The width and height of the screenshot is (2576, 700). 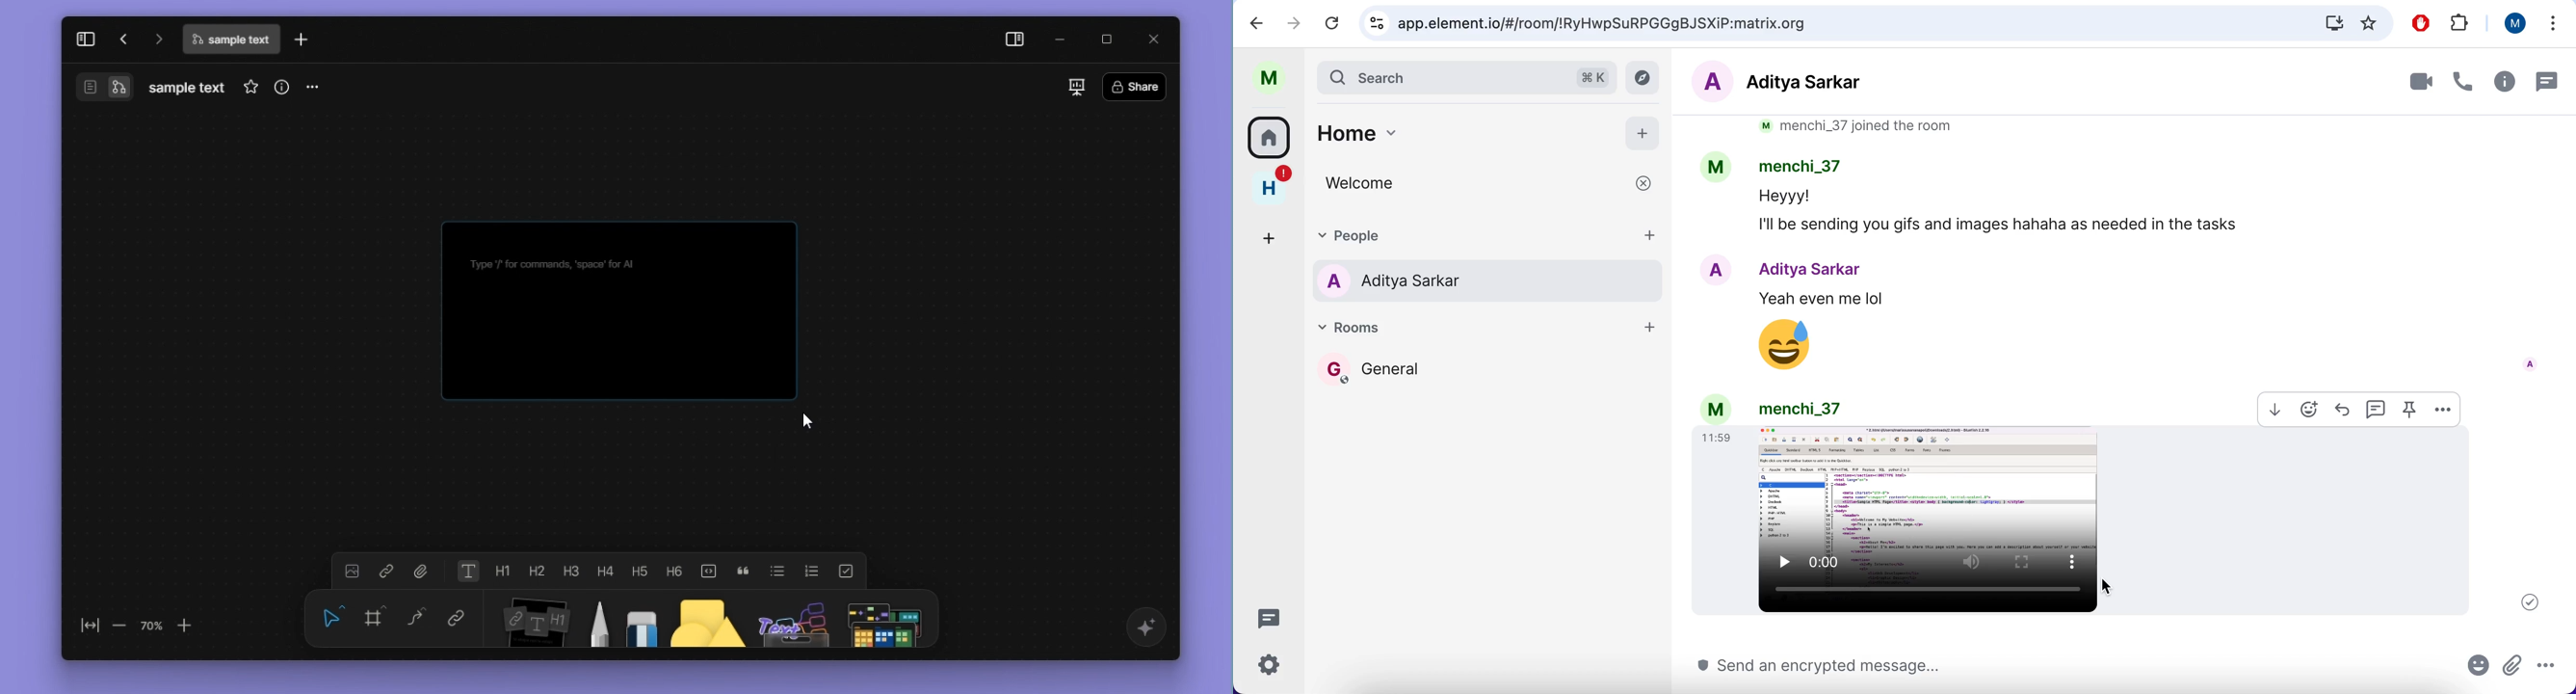 What do you see at coordinates (638, 620) in the screenshot?
I see `eraser` at bounding box center [638, 620].